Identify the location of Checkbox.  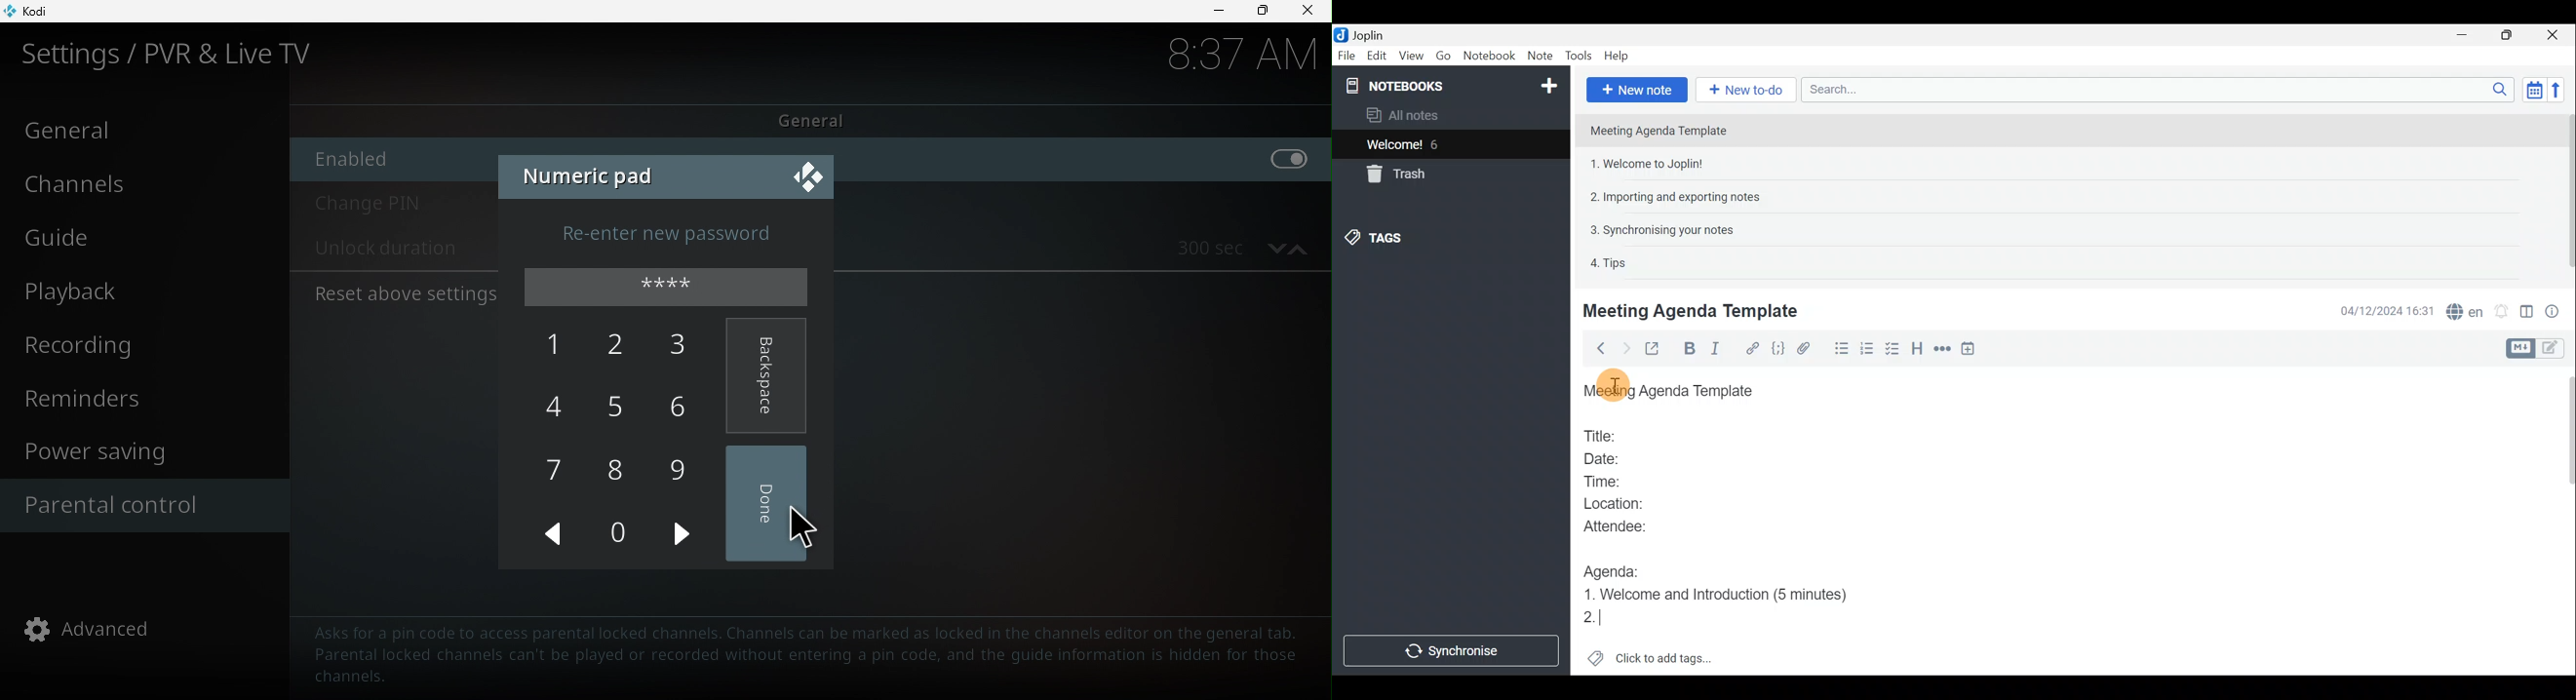
(1890, 349).